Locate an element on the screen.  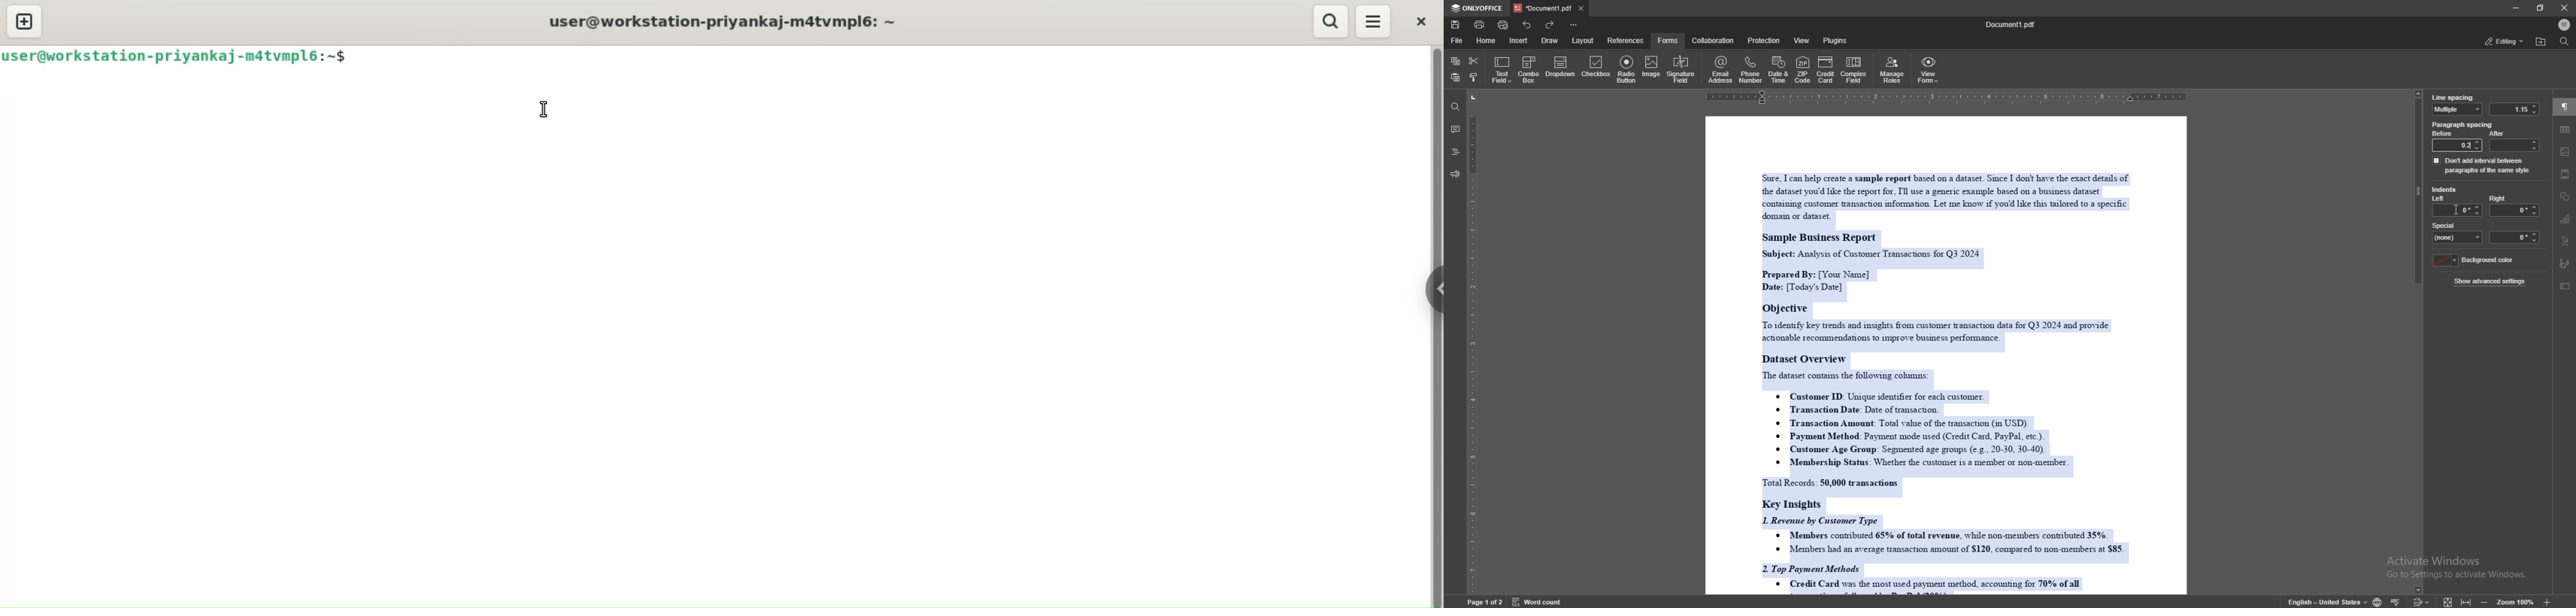
undo is located at coordinates (1527, 25).